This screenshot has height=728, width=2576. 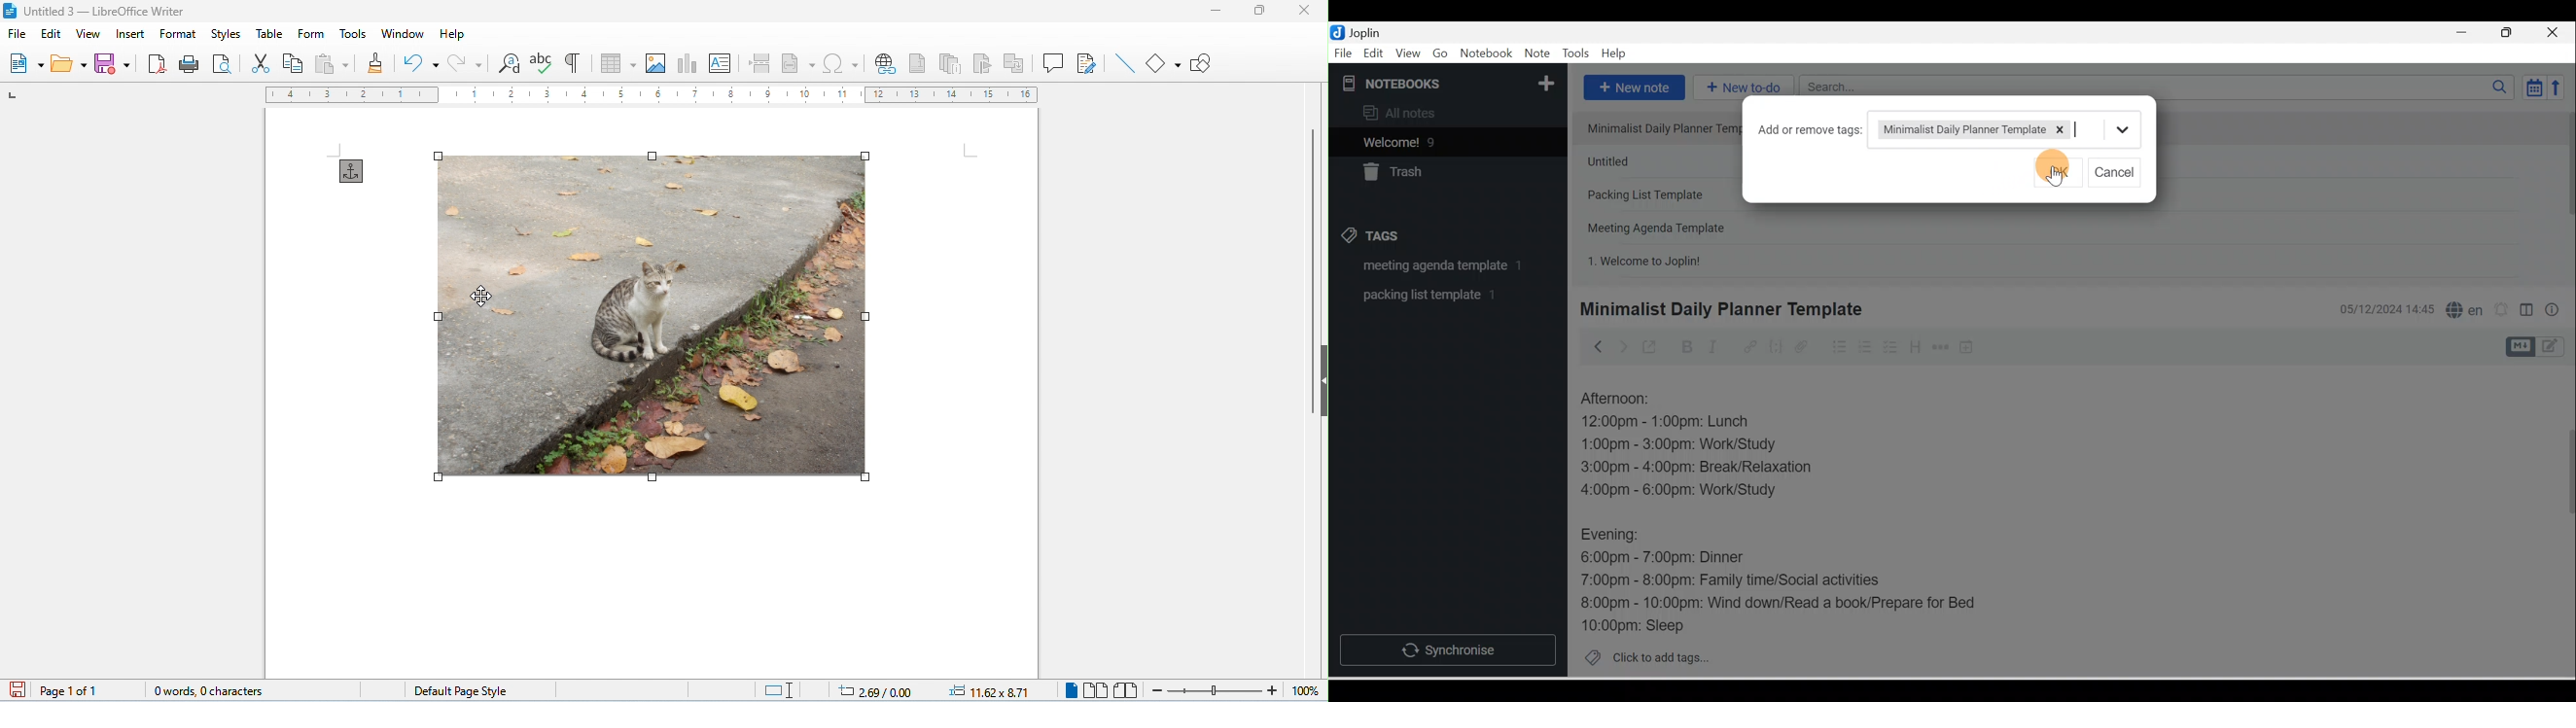 What do you see at coordinates (798, 63) in the screenshot?
I see `insert field` at bounding box center [798, 63].